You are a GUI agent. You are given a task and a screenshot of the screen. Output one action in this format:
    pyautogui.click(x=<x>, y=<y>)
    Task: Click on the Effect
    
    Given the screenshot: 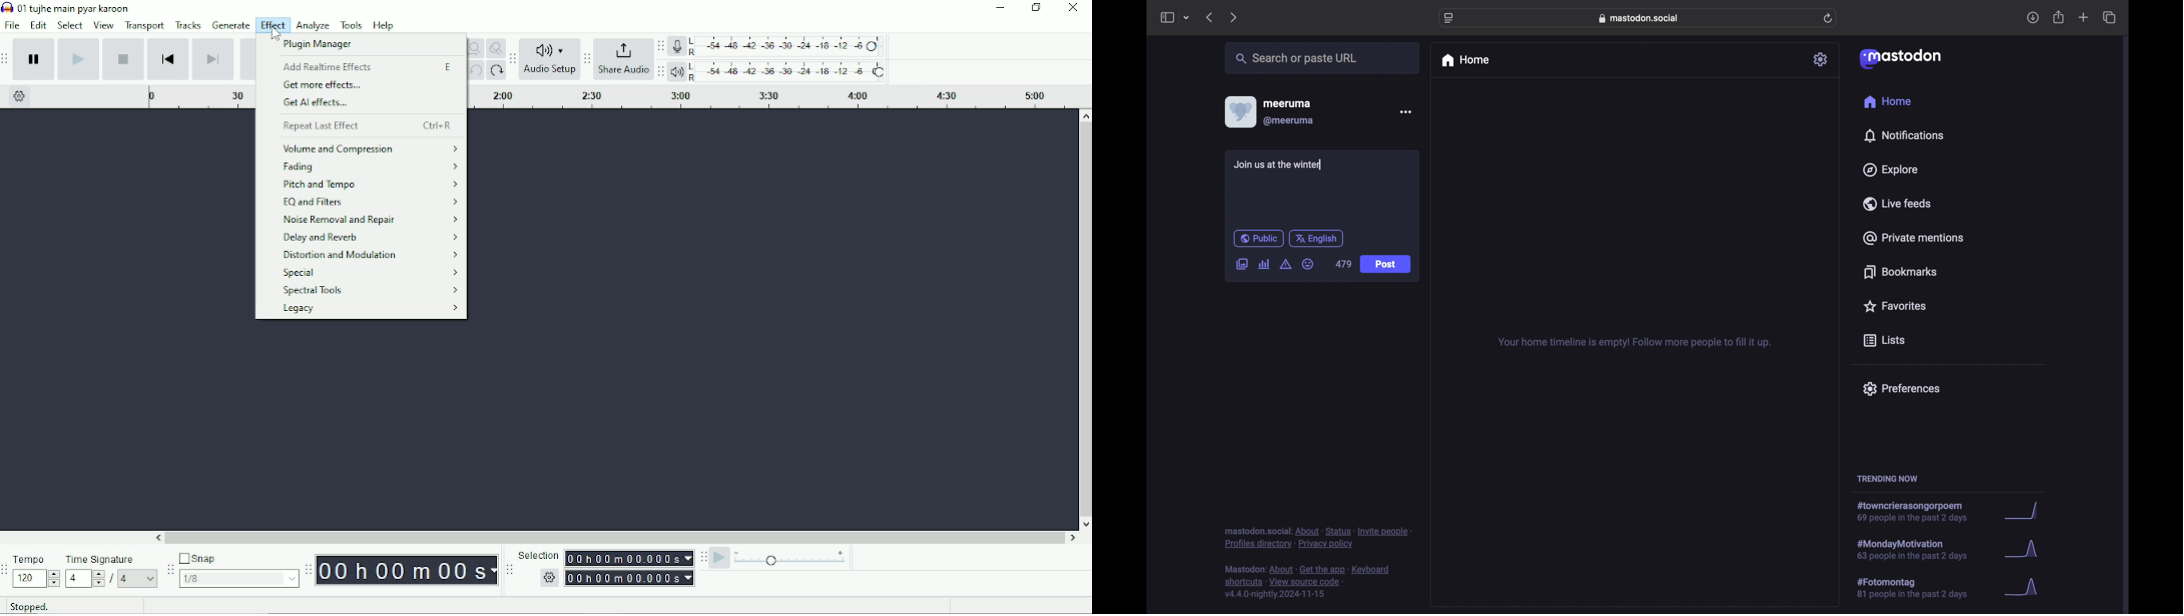 What is the action you would take?
    pyautogui.click(x=272, y=25)
    